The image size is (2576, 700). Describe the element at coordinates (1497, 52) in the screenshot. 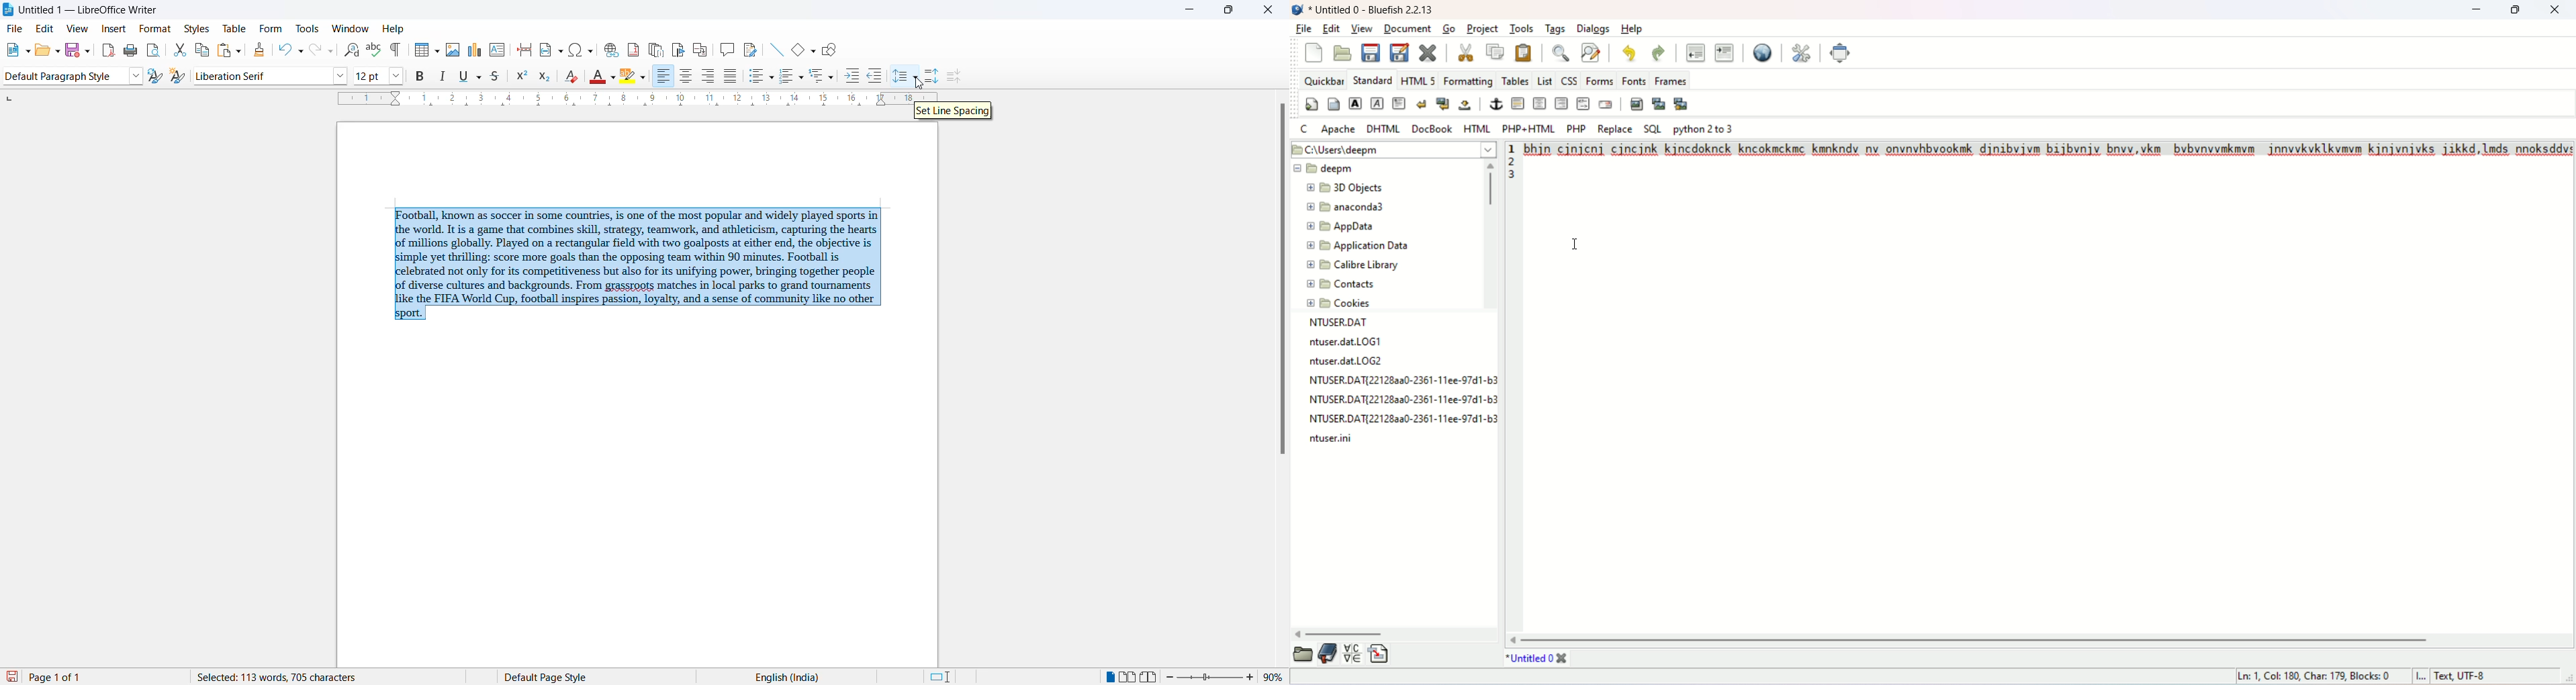

I see `copy` at that location.